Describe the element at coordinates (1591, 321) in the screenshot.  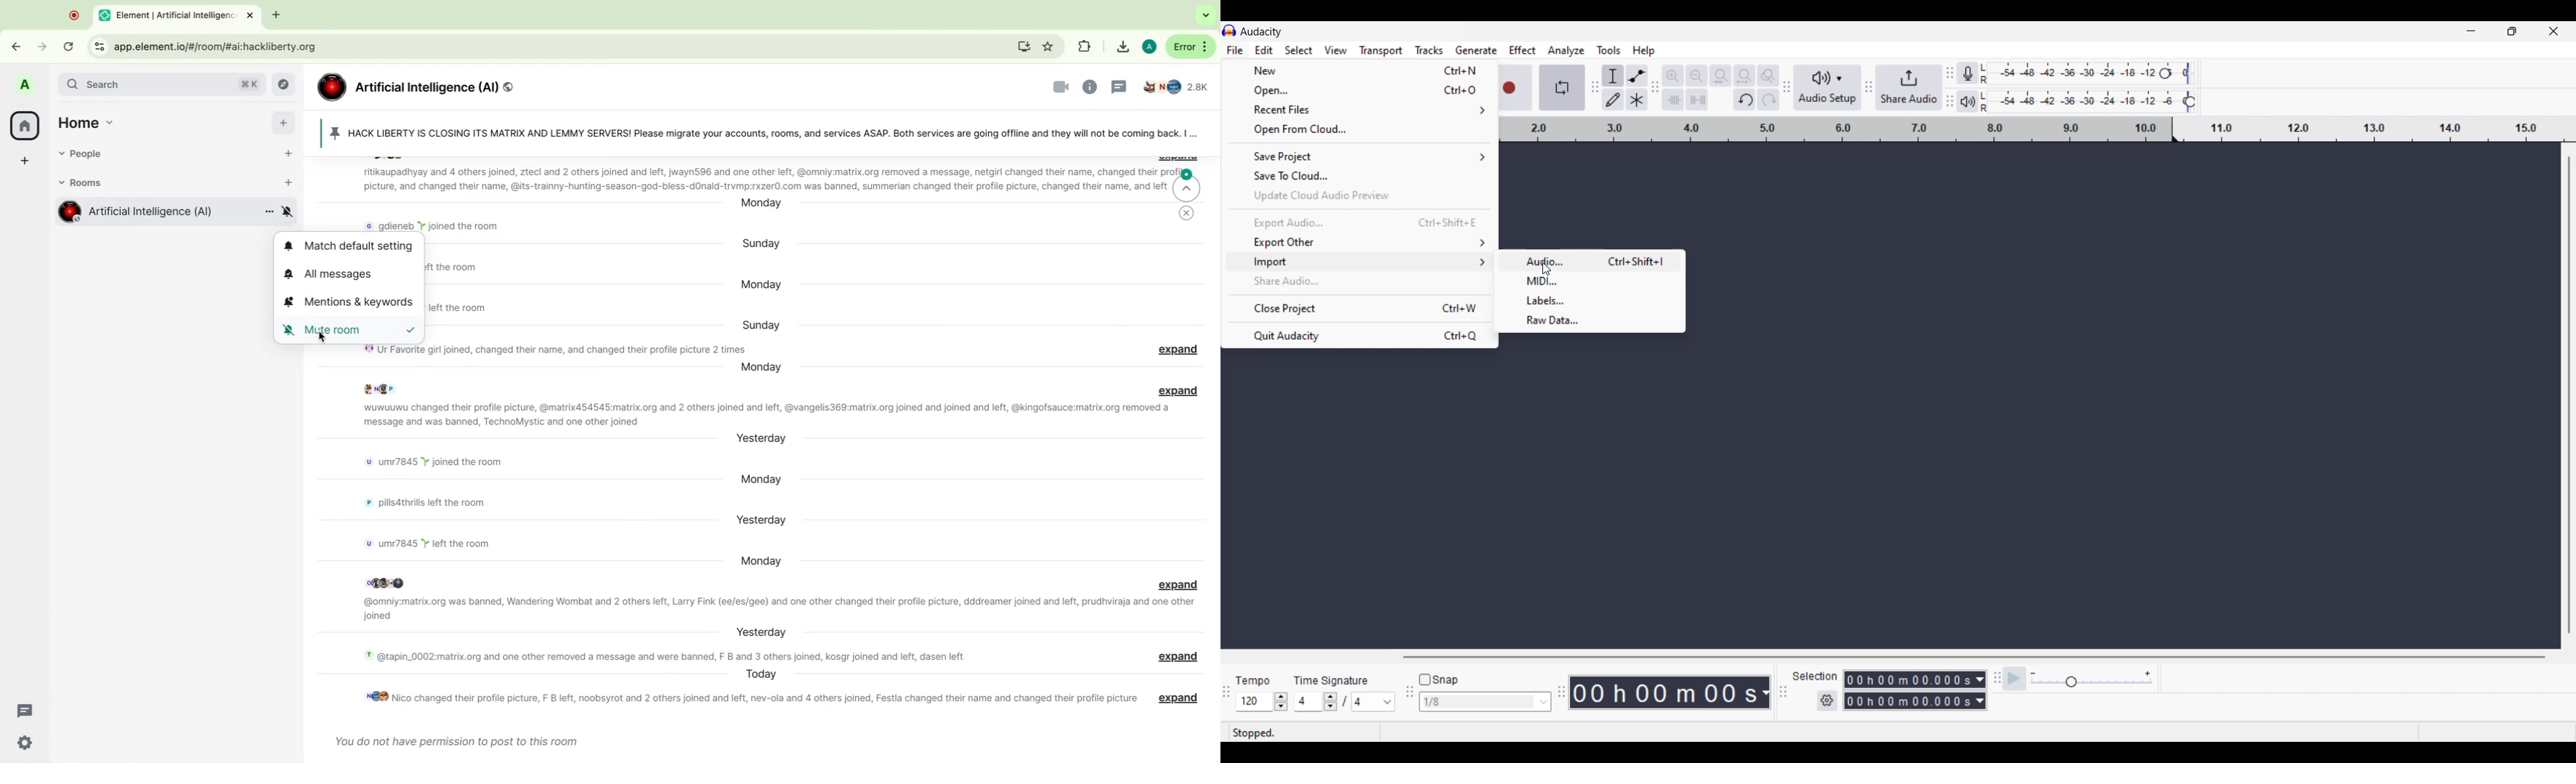
I see `Raw data` at that location.